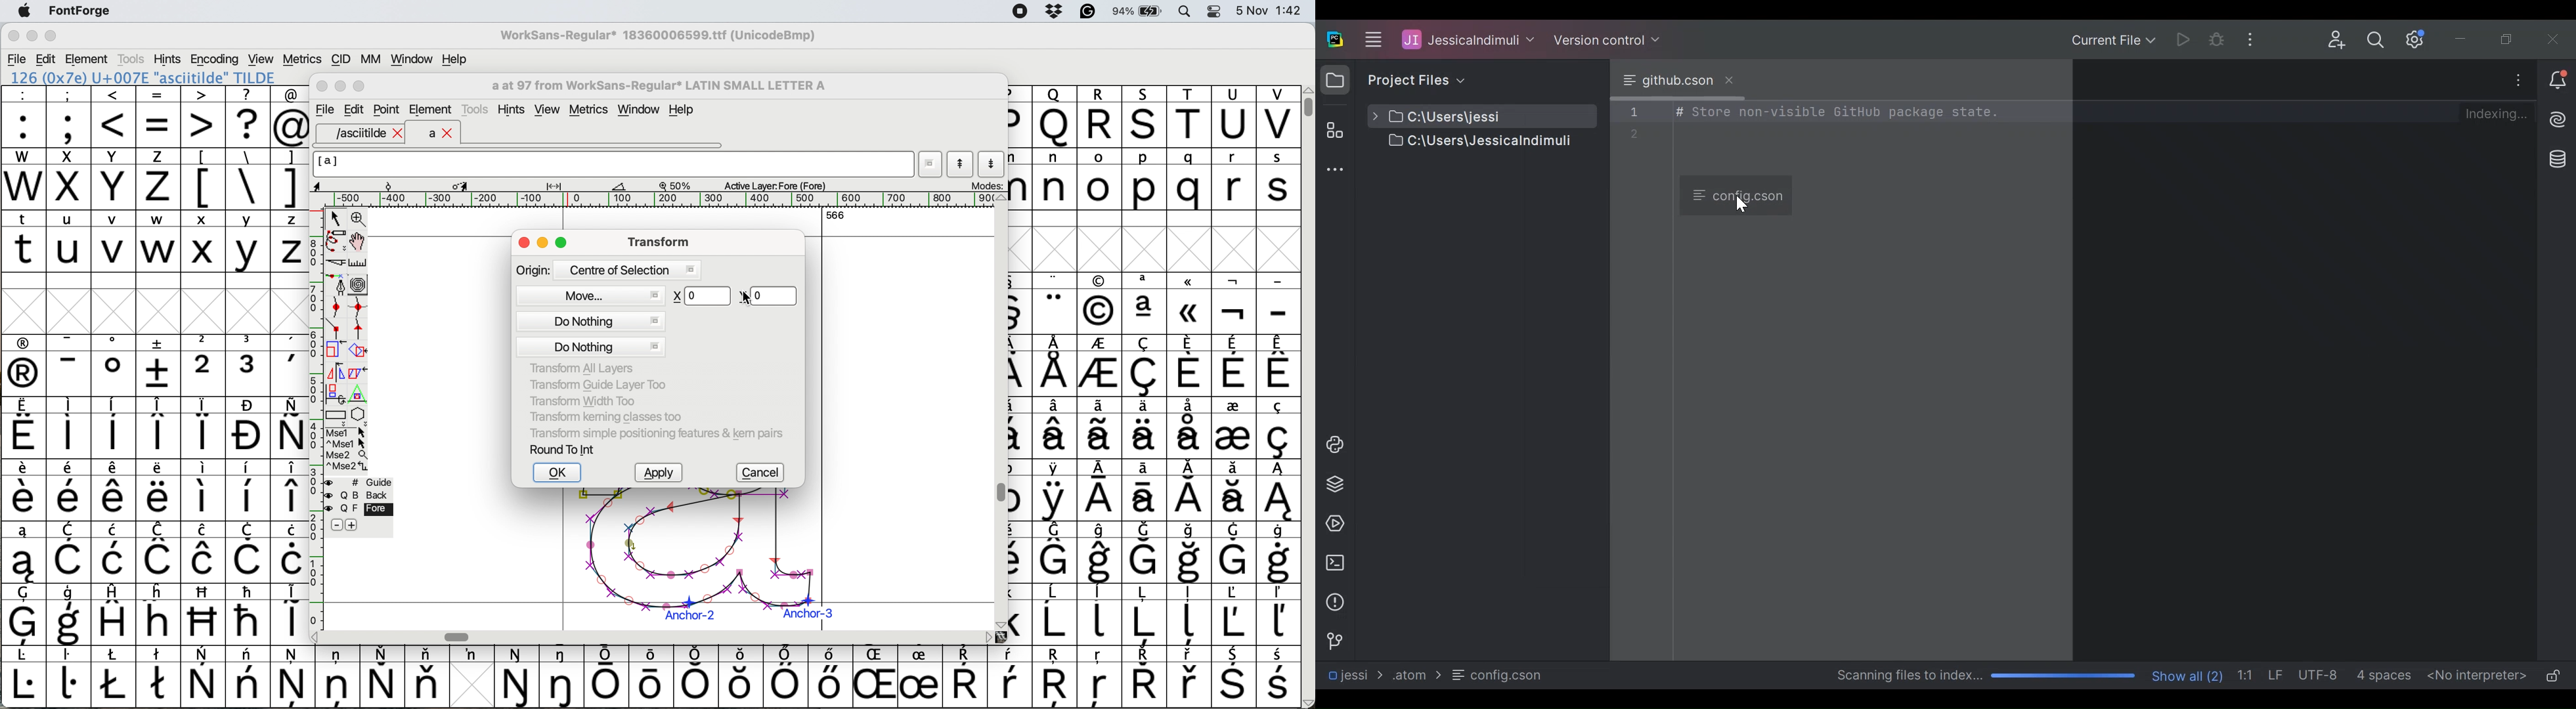 The image size is (2576, 728). What do you see at coordinates (354, 109) in the screenshot?
I see `Edit` at bounding box center [354, 109].